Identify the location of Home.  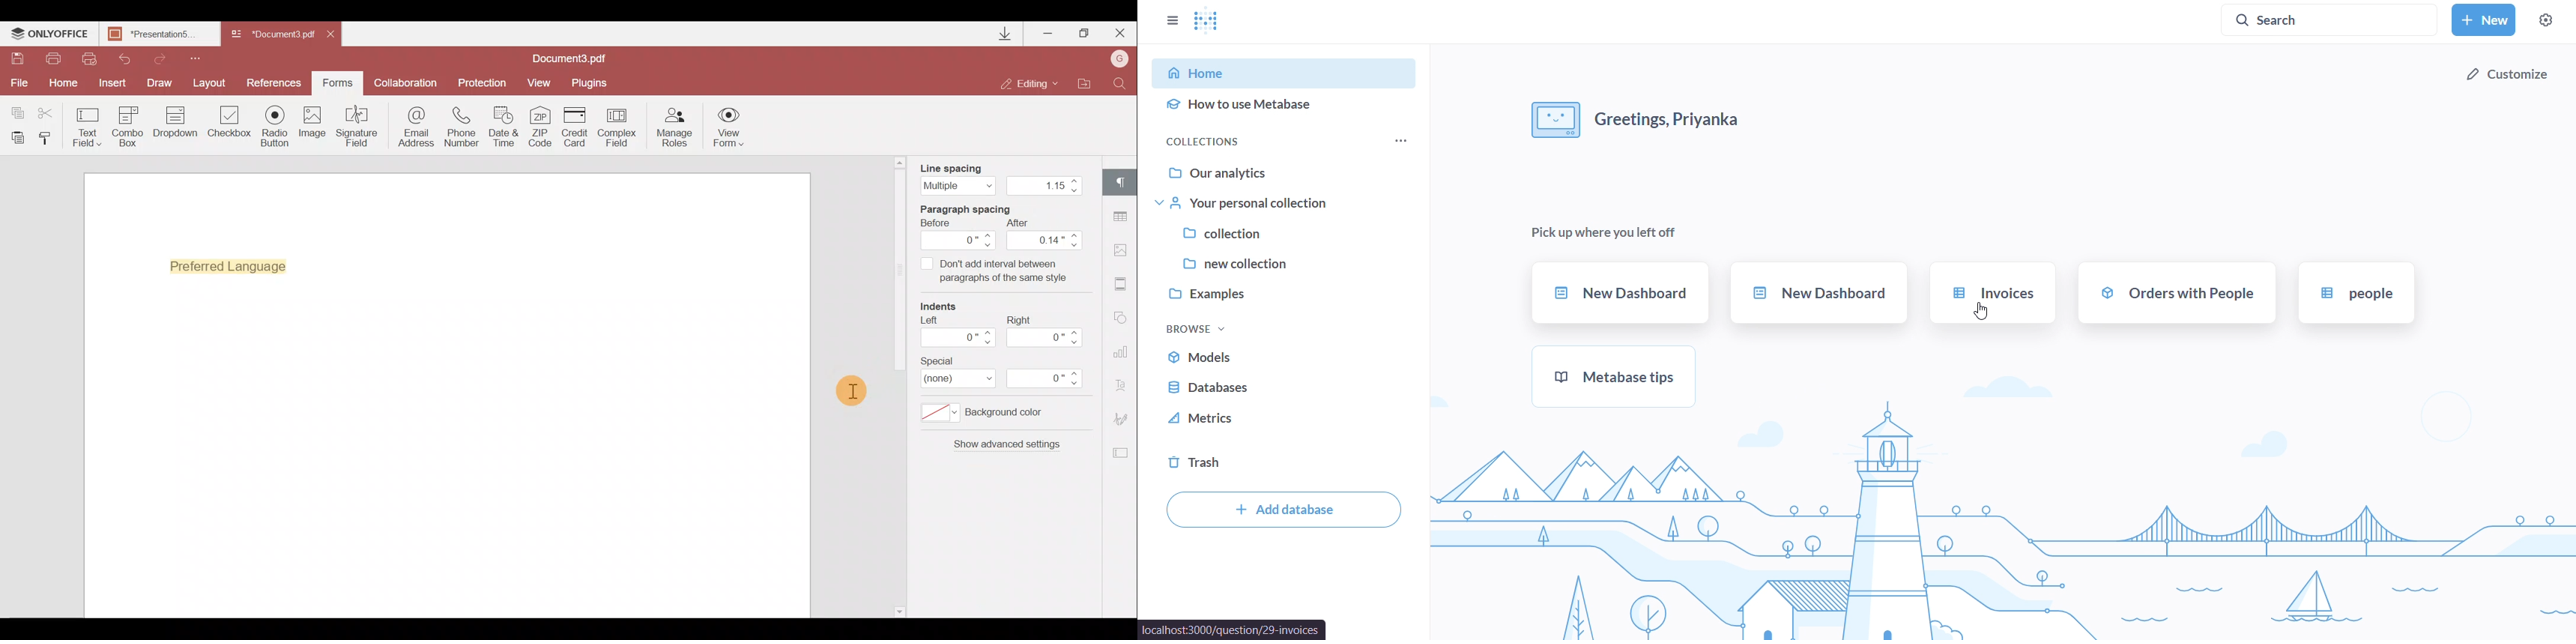
(61, 83).